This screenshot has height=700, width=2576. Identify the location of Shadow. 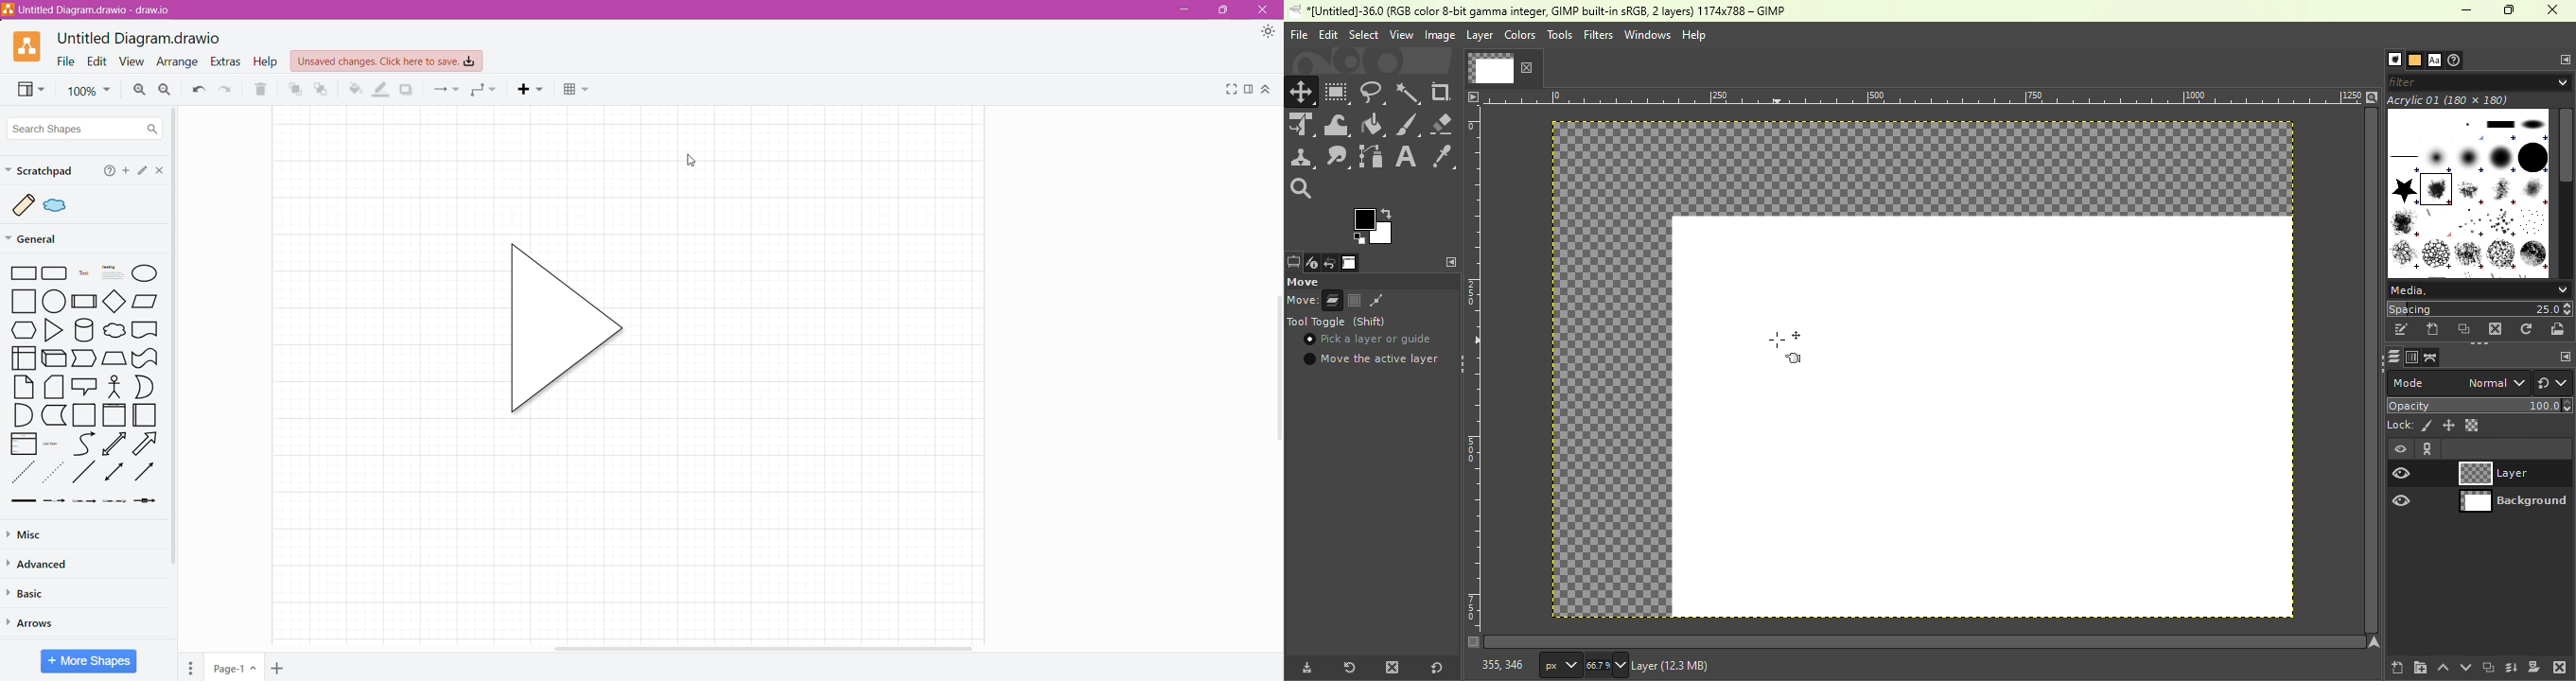
(407, 90).